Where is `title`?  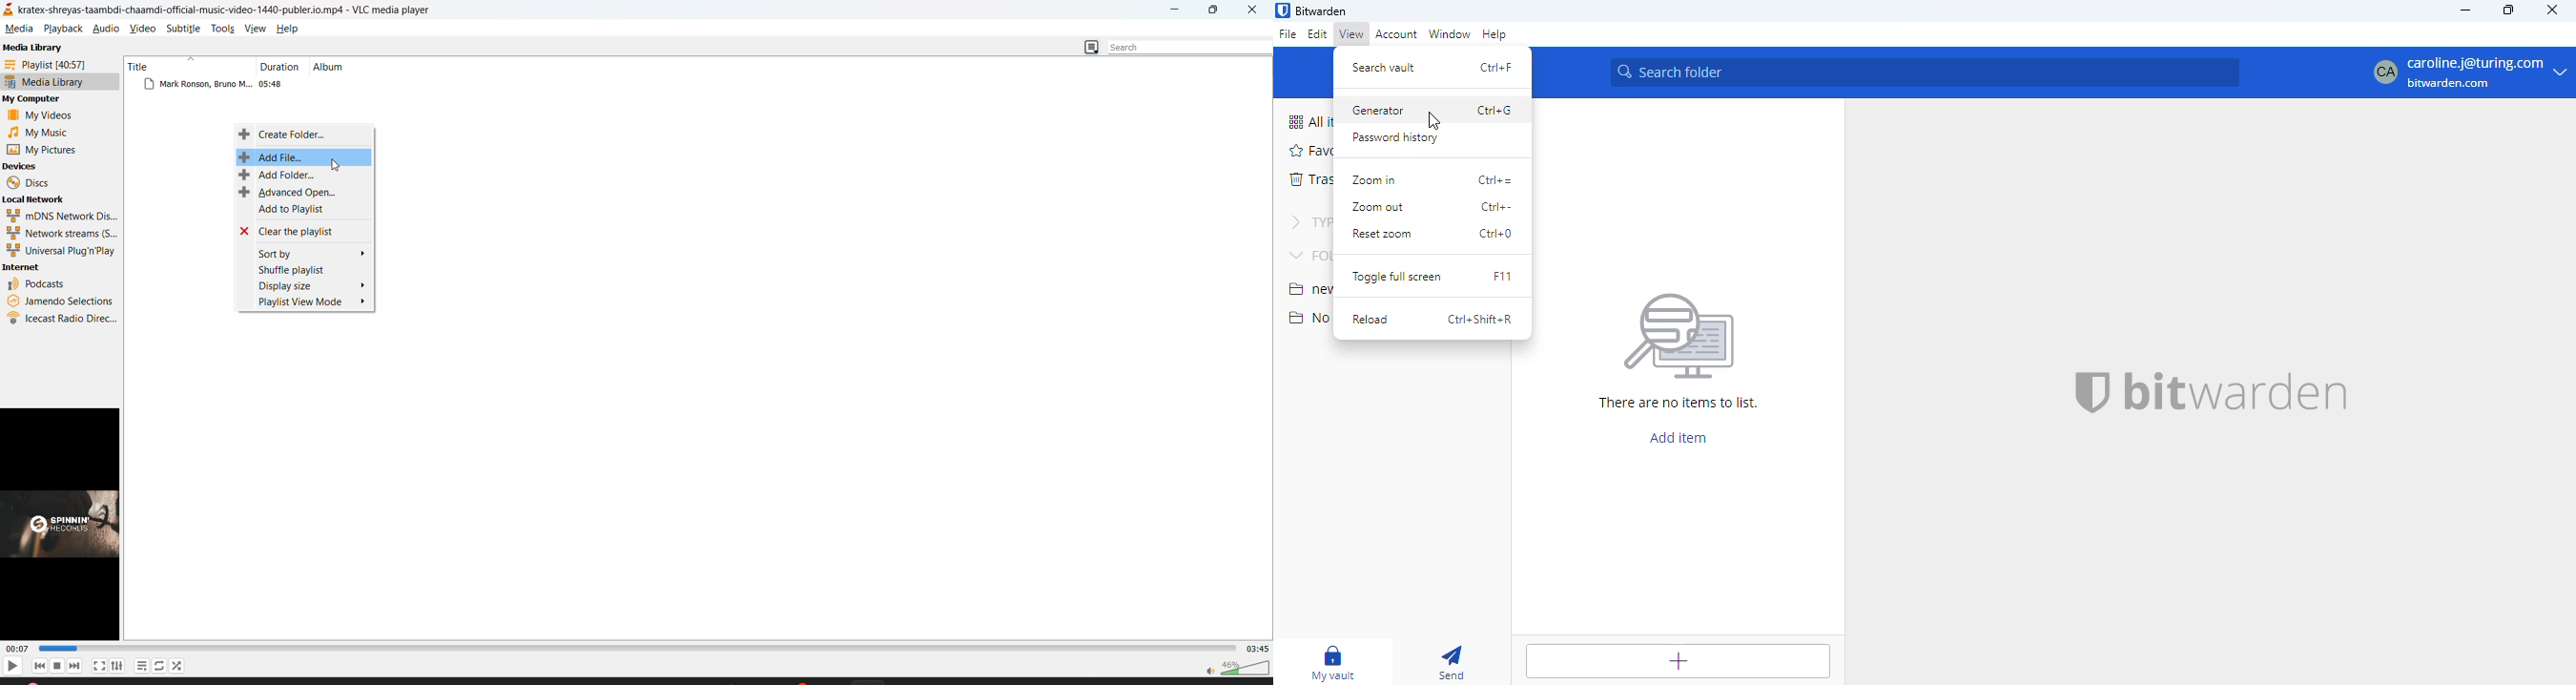
title is located at coordinates (143, 64).